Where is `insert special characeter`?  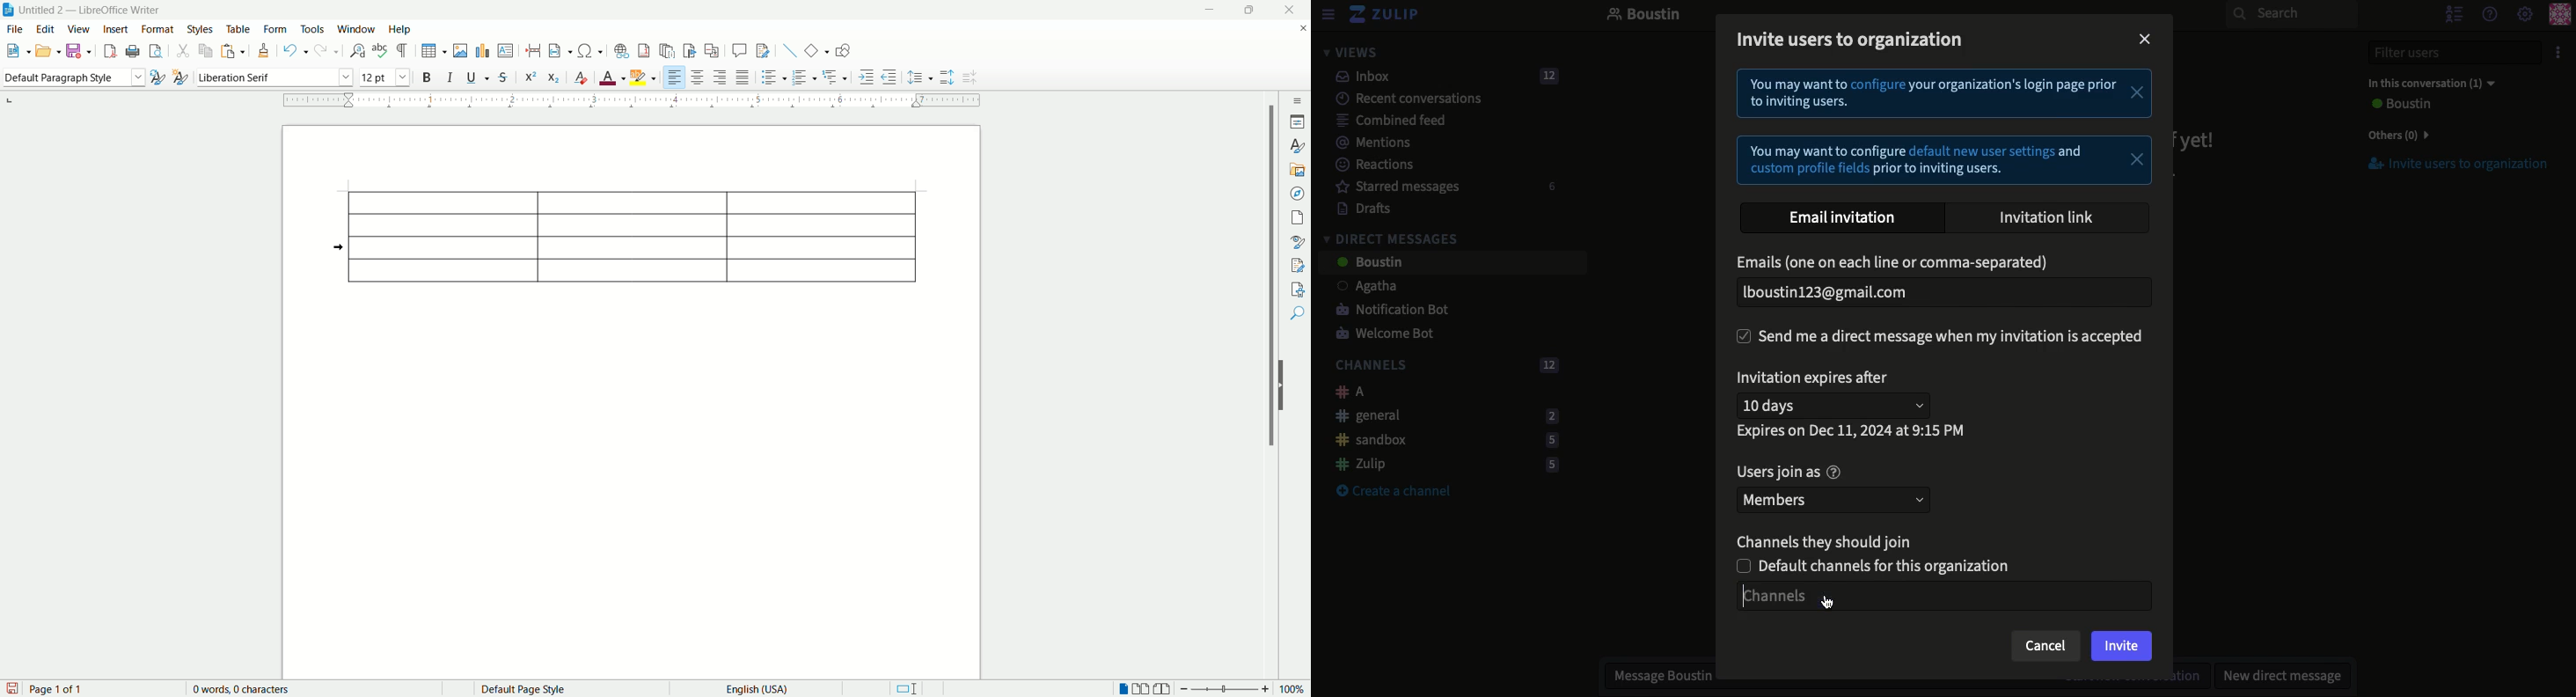 insert special characeter is located at coordinates (590, 50).